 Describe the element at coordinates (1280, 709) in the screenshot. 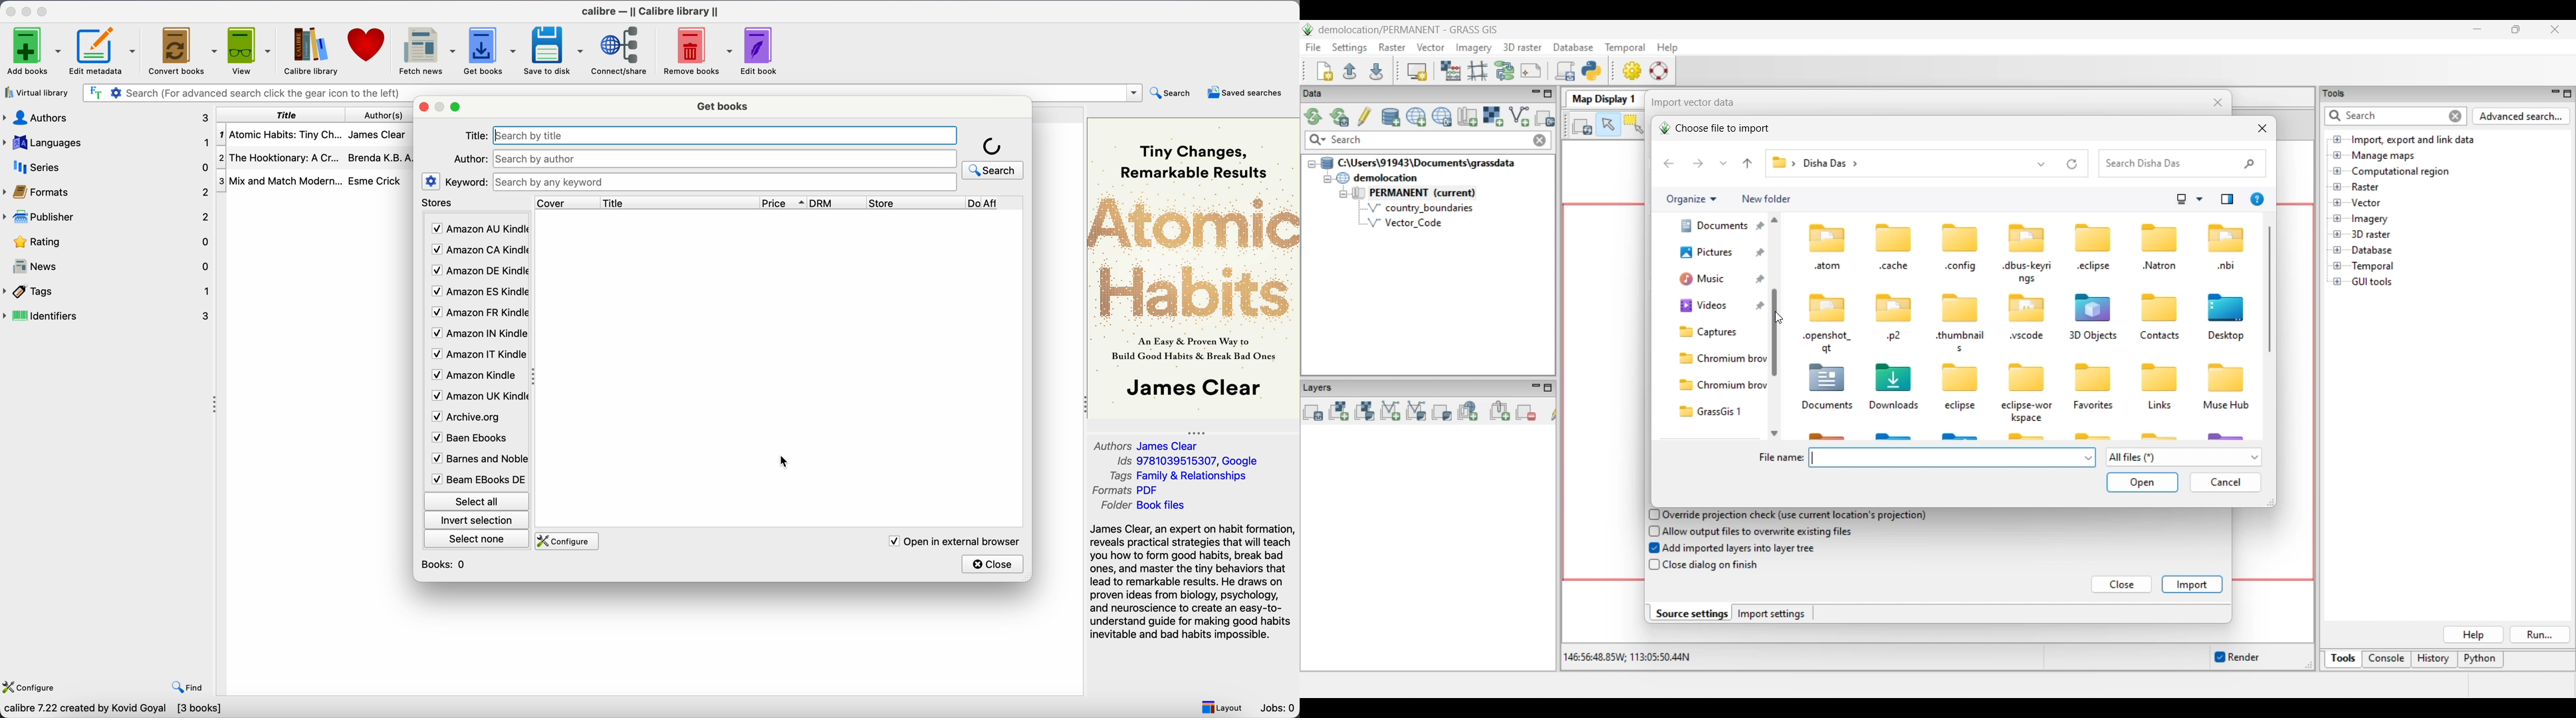

I see `Jobs: 0` at that location.